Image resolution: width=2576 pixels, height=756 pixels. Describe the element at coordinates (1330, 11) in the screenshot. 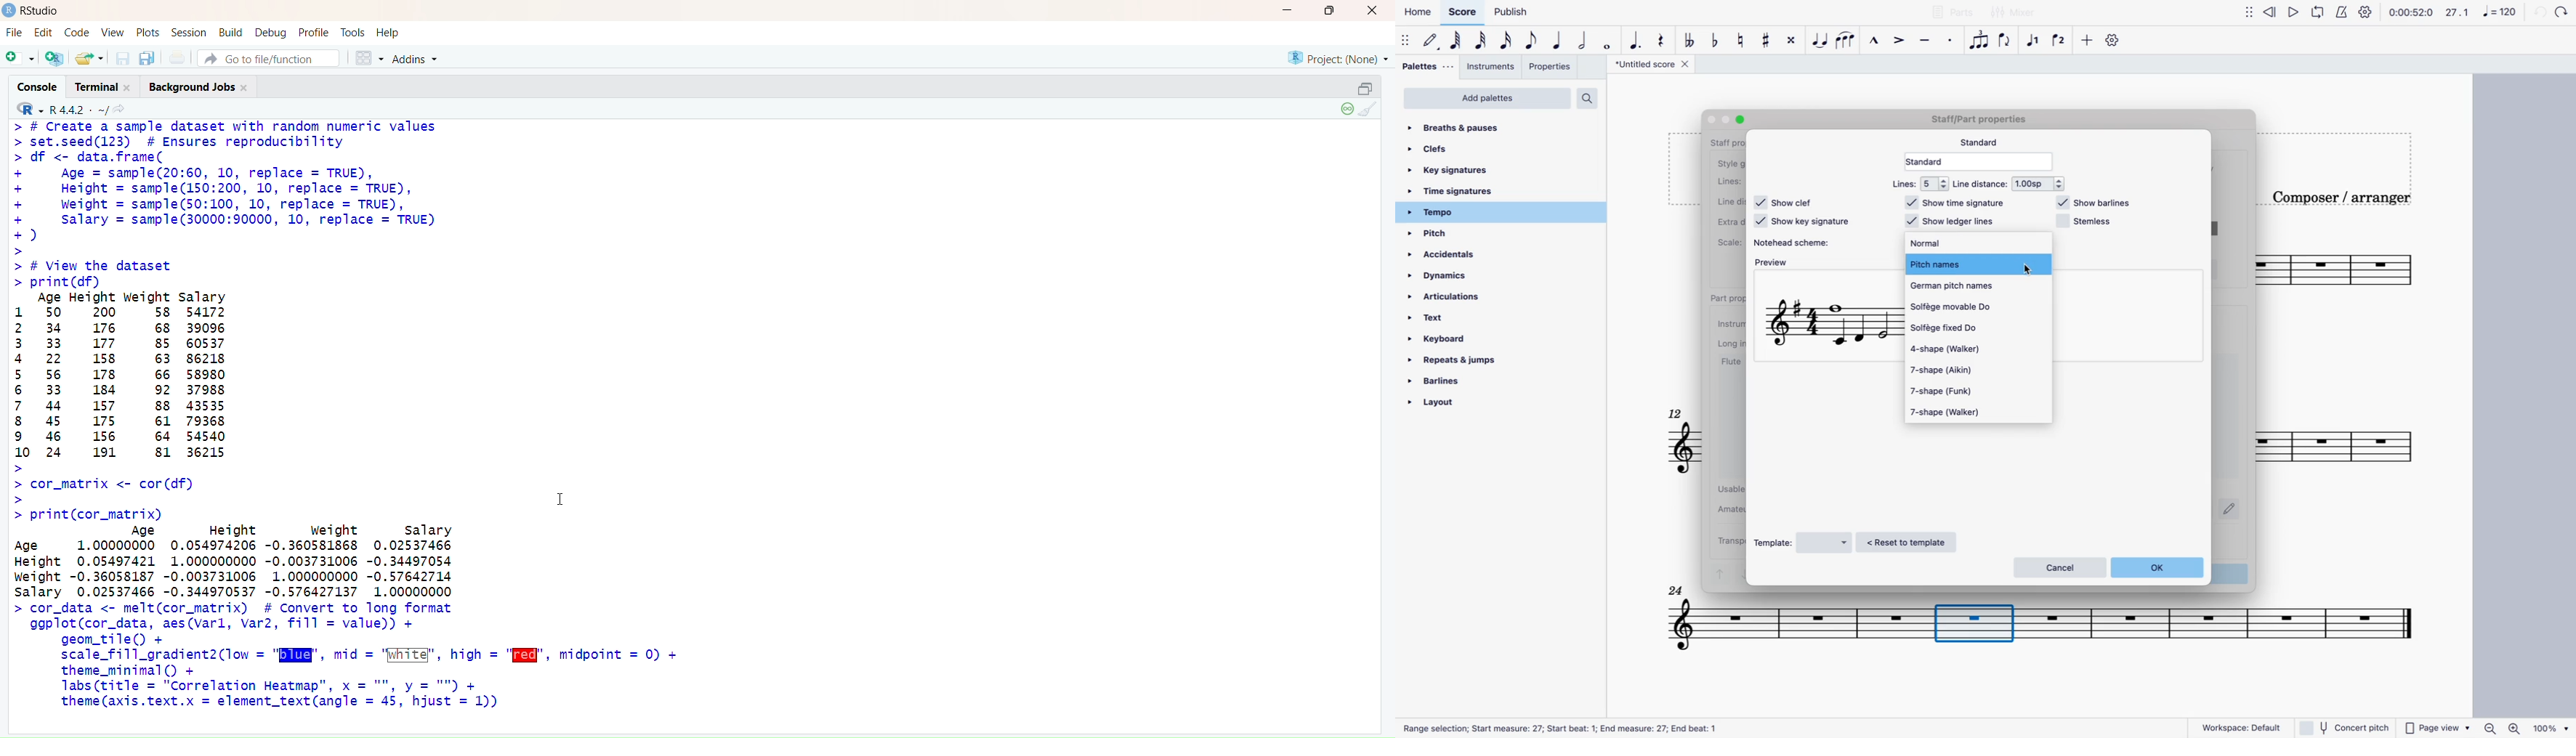

I see `Maximize` at that location.